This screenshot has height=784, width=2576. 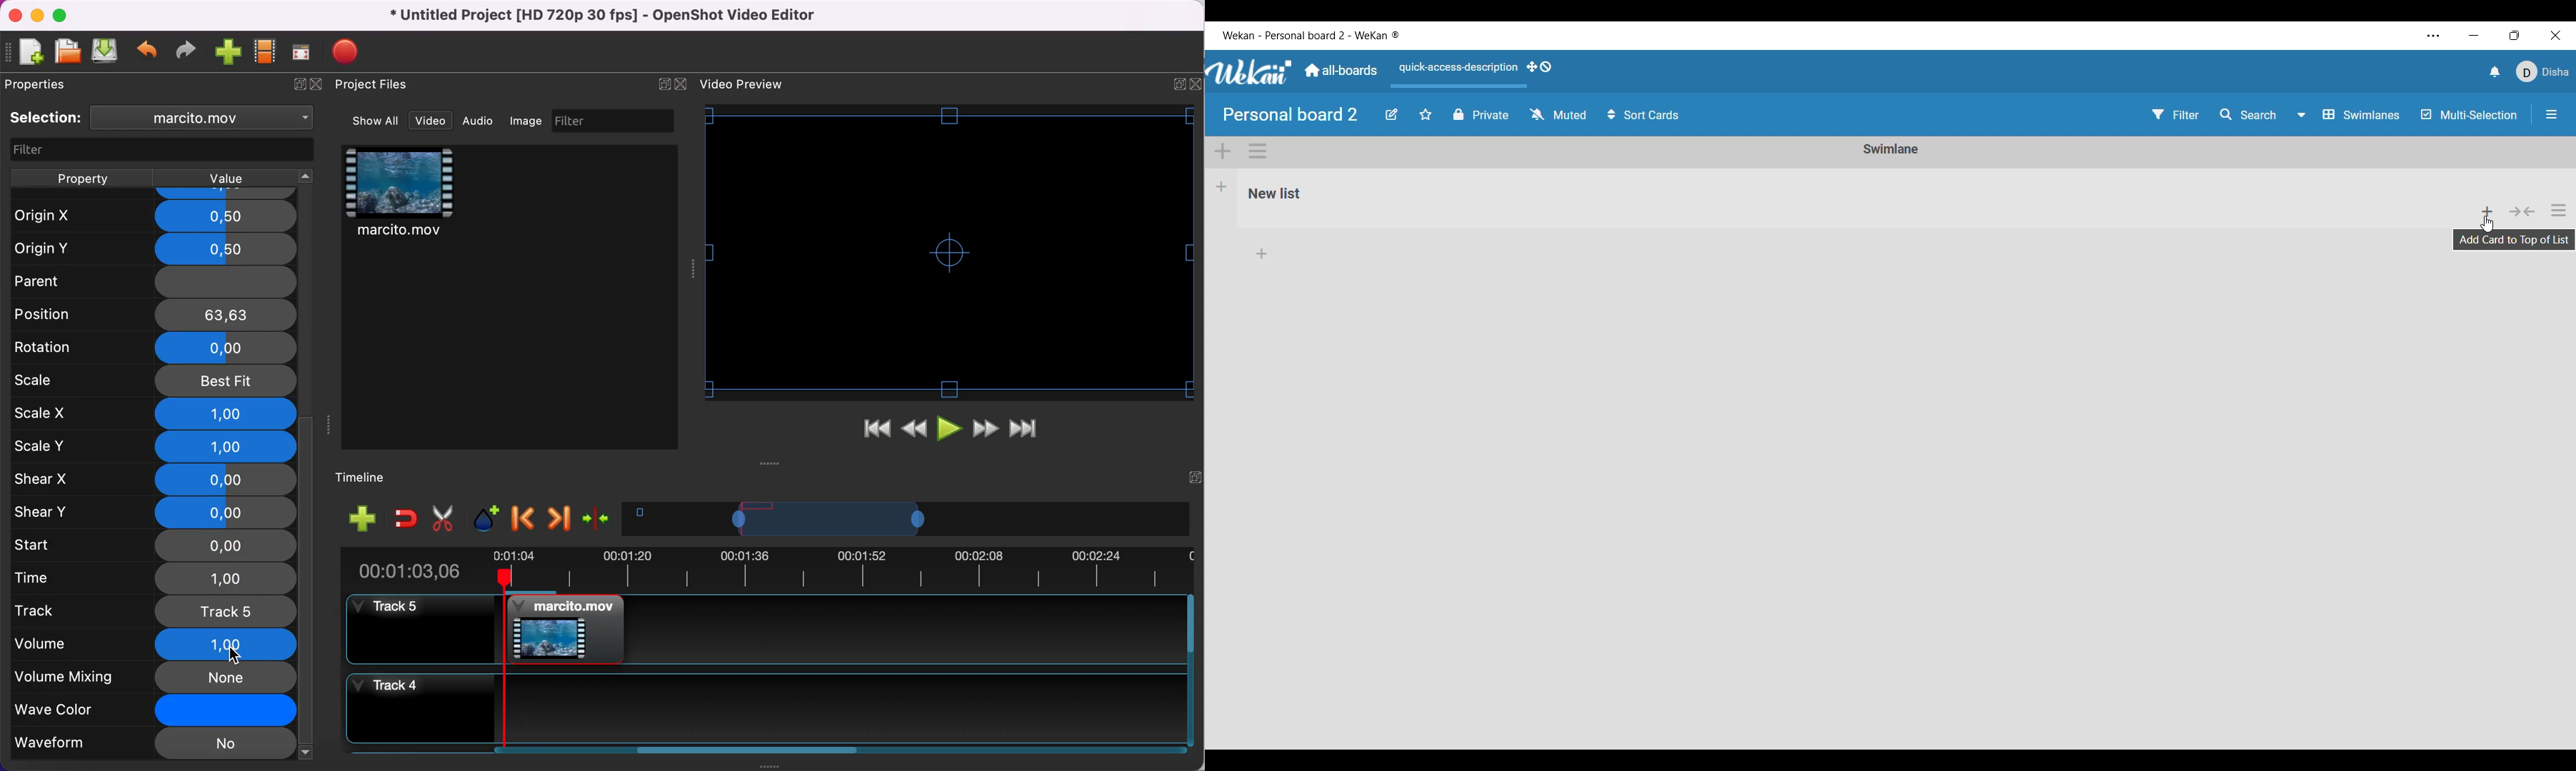 I want to click on Boardview options, so click(x=2350, y=115).